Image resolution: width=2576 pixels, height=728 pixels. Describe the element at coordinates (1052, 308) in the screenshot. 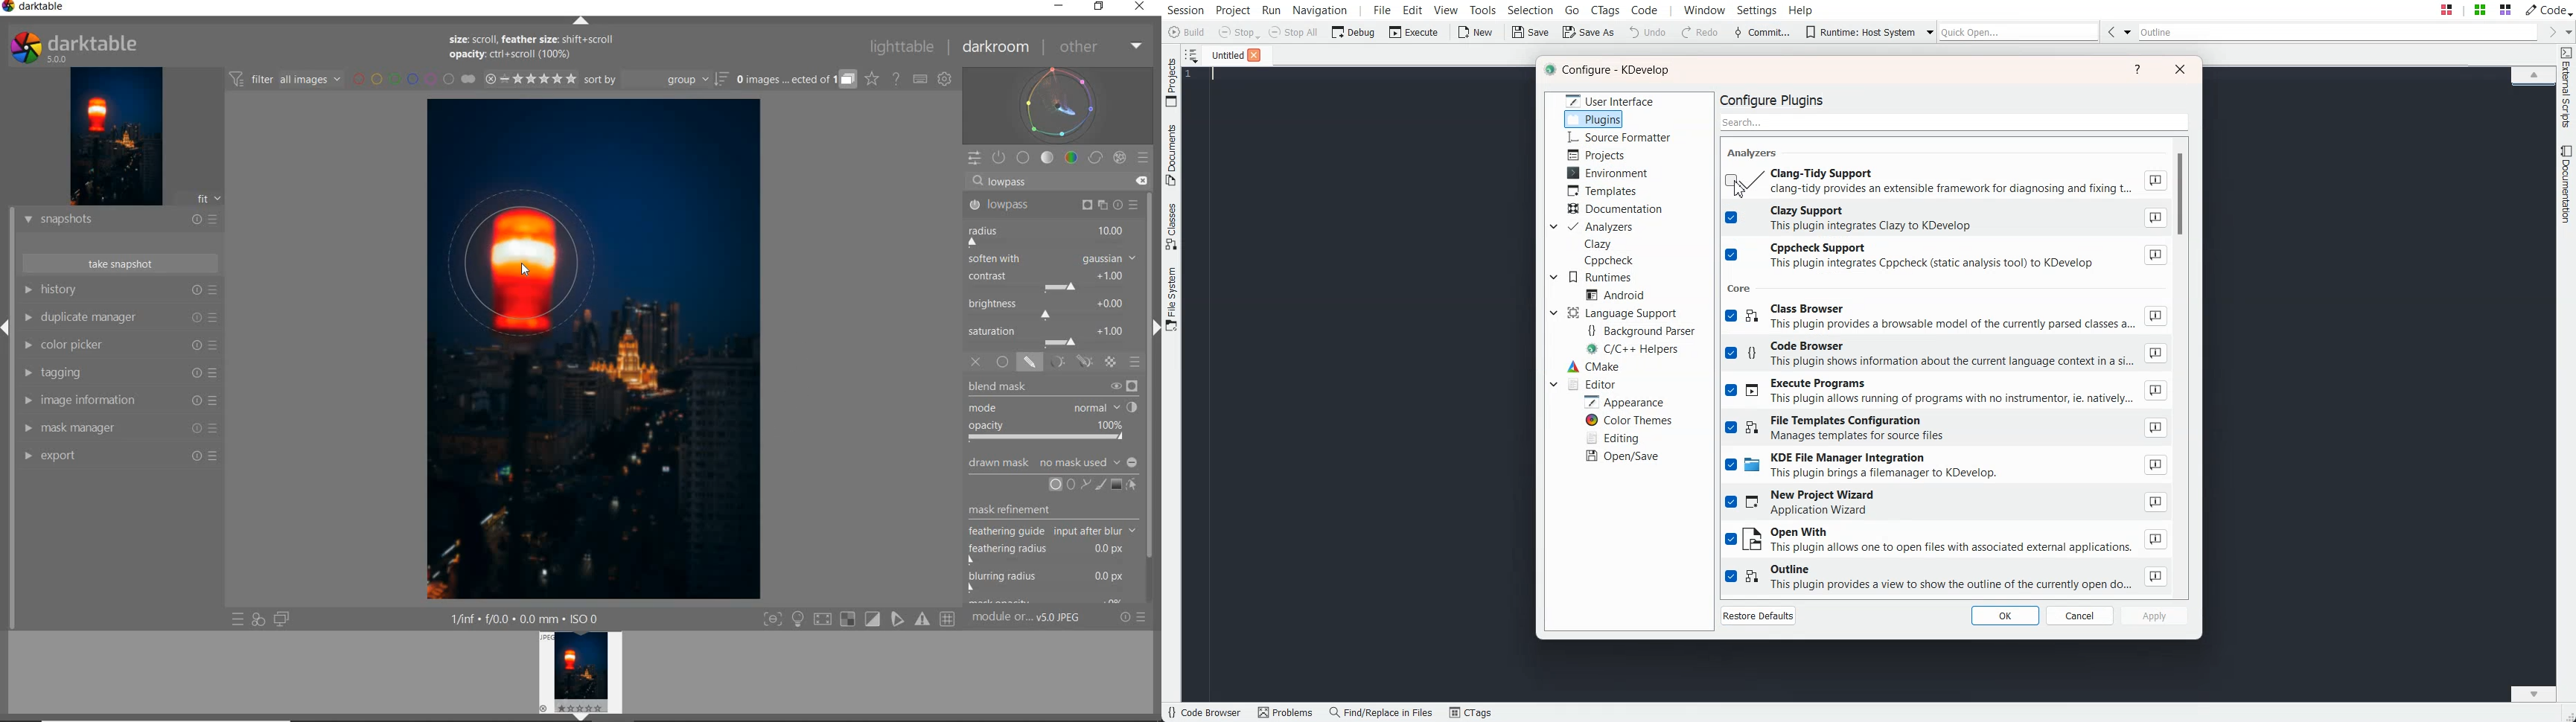

I see `BRIGHTNESS` at that location.